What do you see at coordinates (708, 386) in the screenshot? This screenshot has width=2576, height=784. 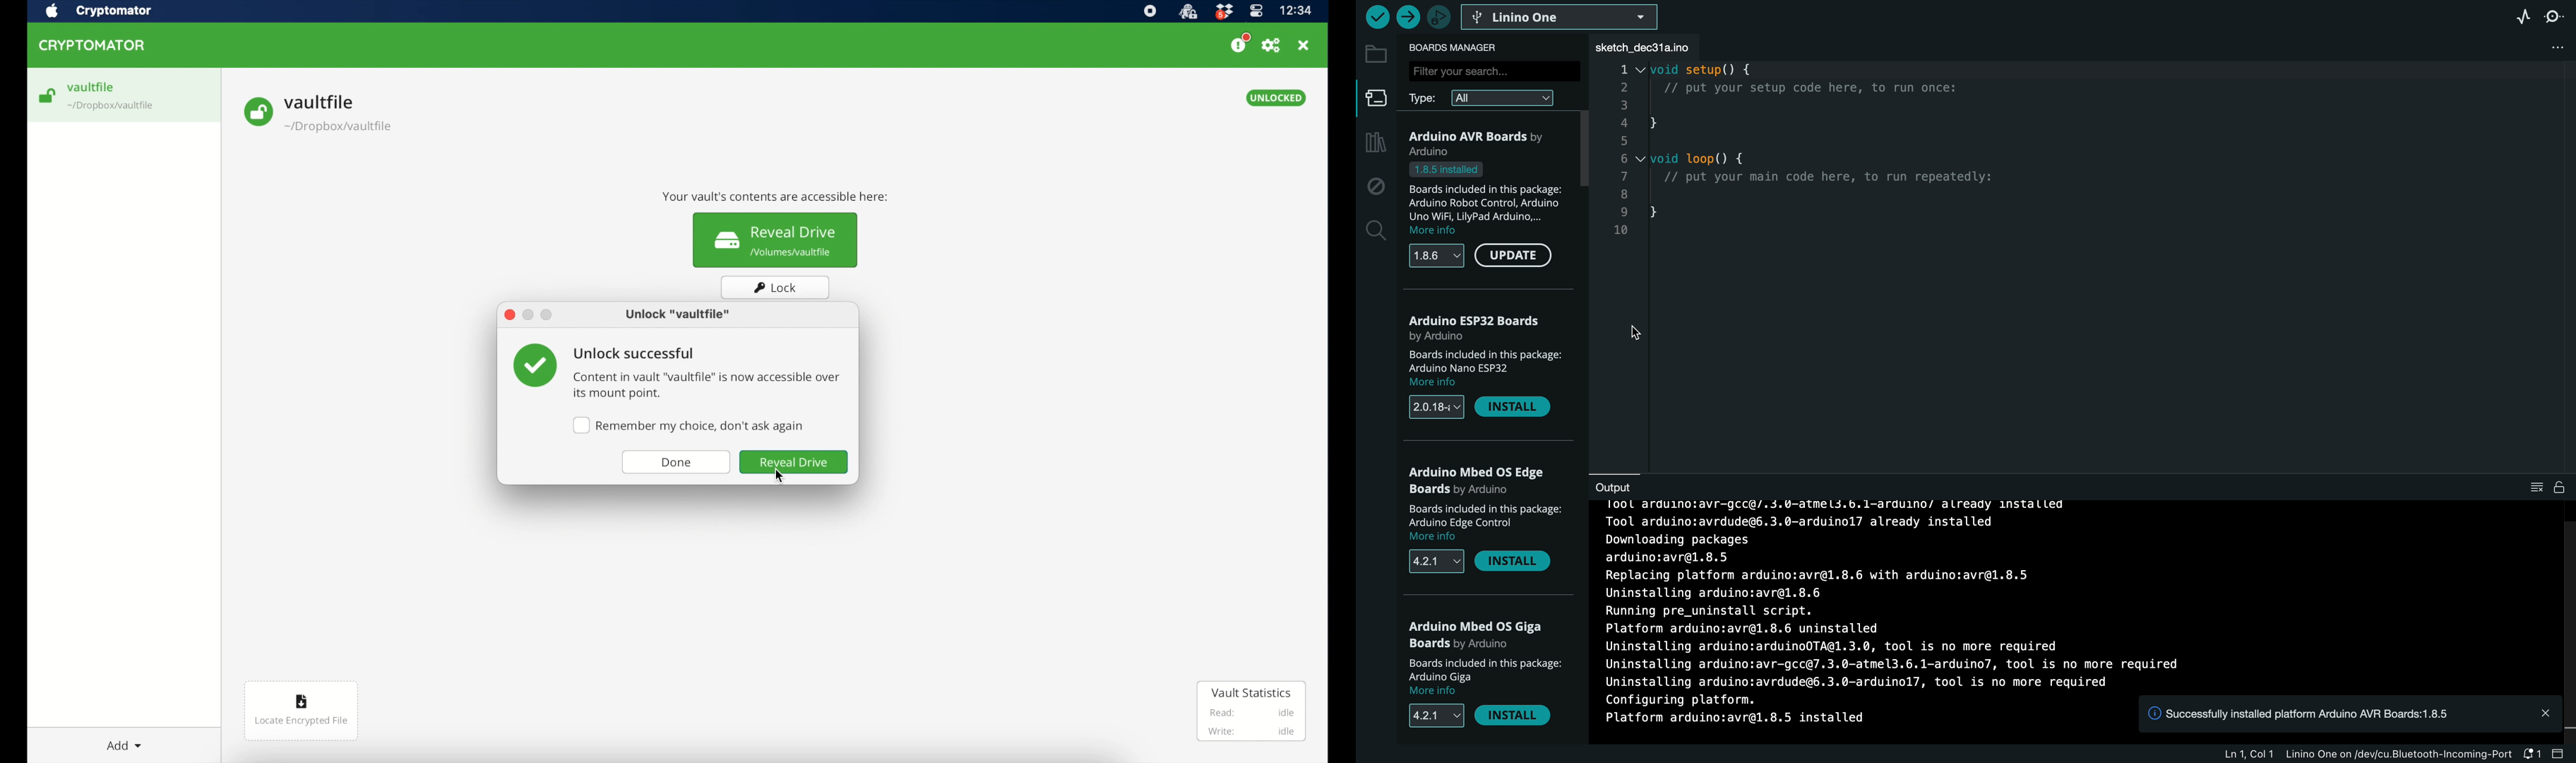 I see `Content in vault "vaultfile" is now accessible over its mount point.` at bounding box center [708, 386].